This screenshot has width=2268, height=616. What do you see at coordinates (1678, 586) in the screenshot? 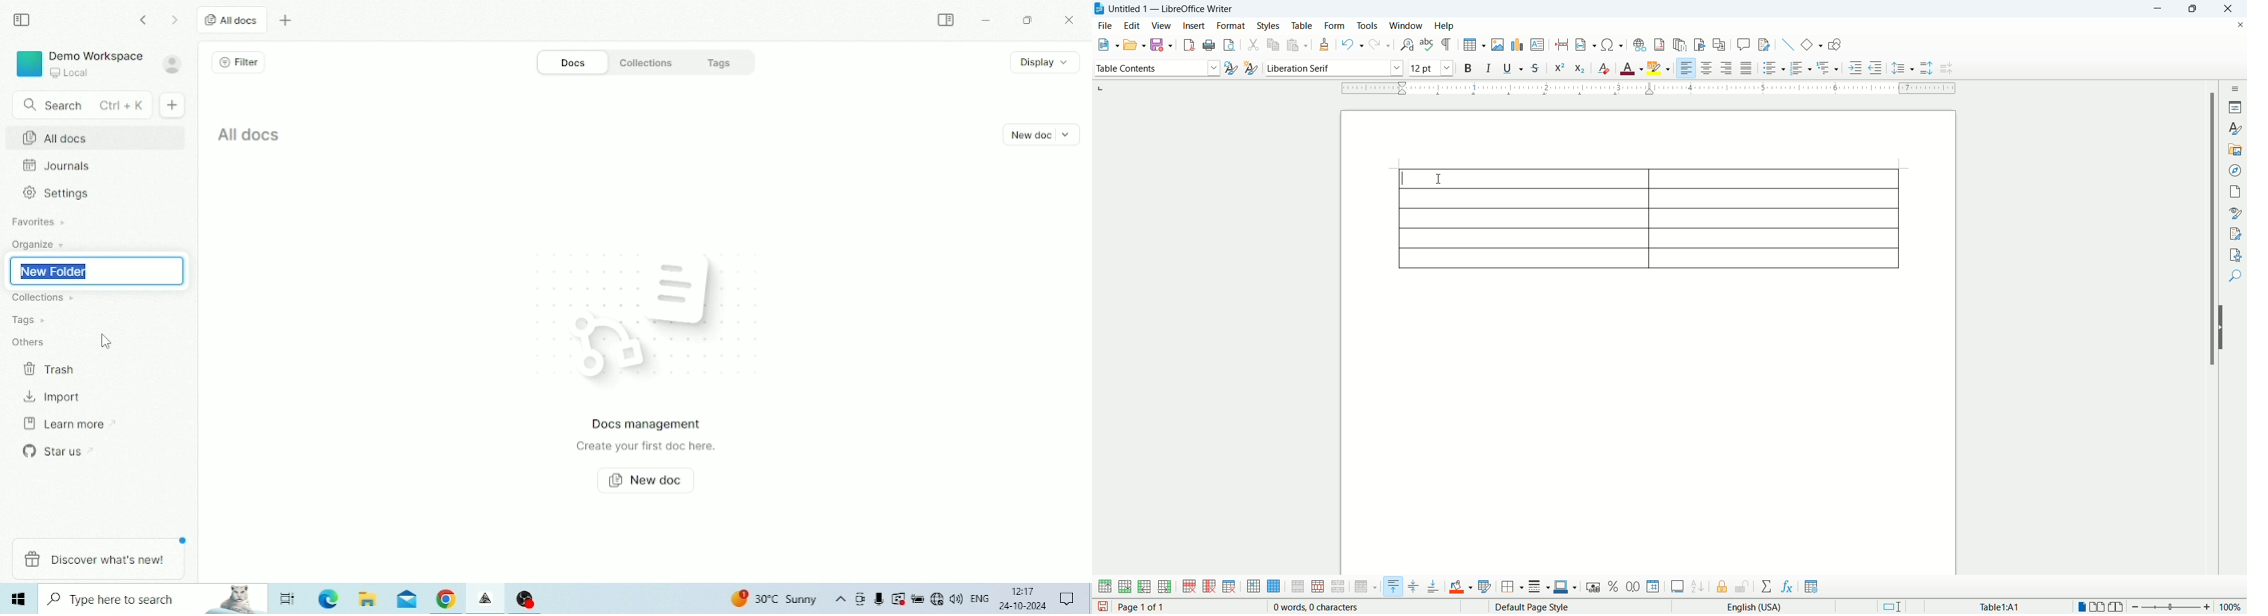
I see `insert caption` at bounding box center [1678, 586].